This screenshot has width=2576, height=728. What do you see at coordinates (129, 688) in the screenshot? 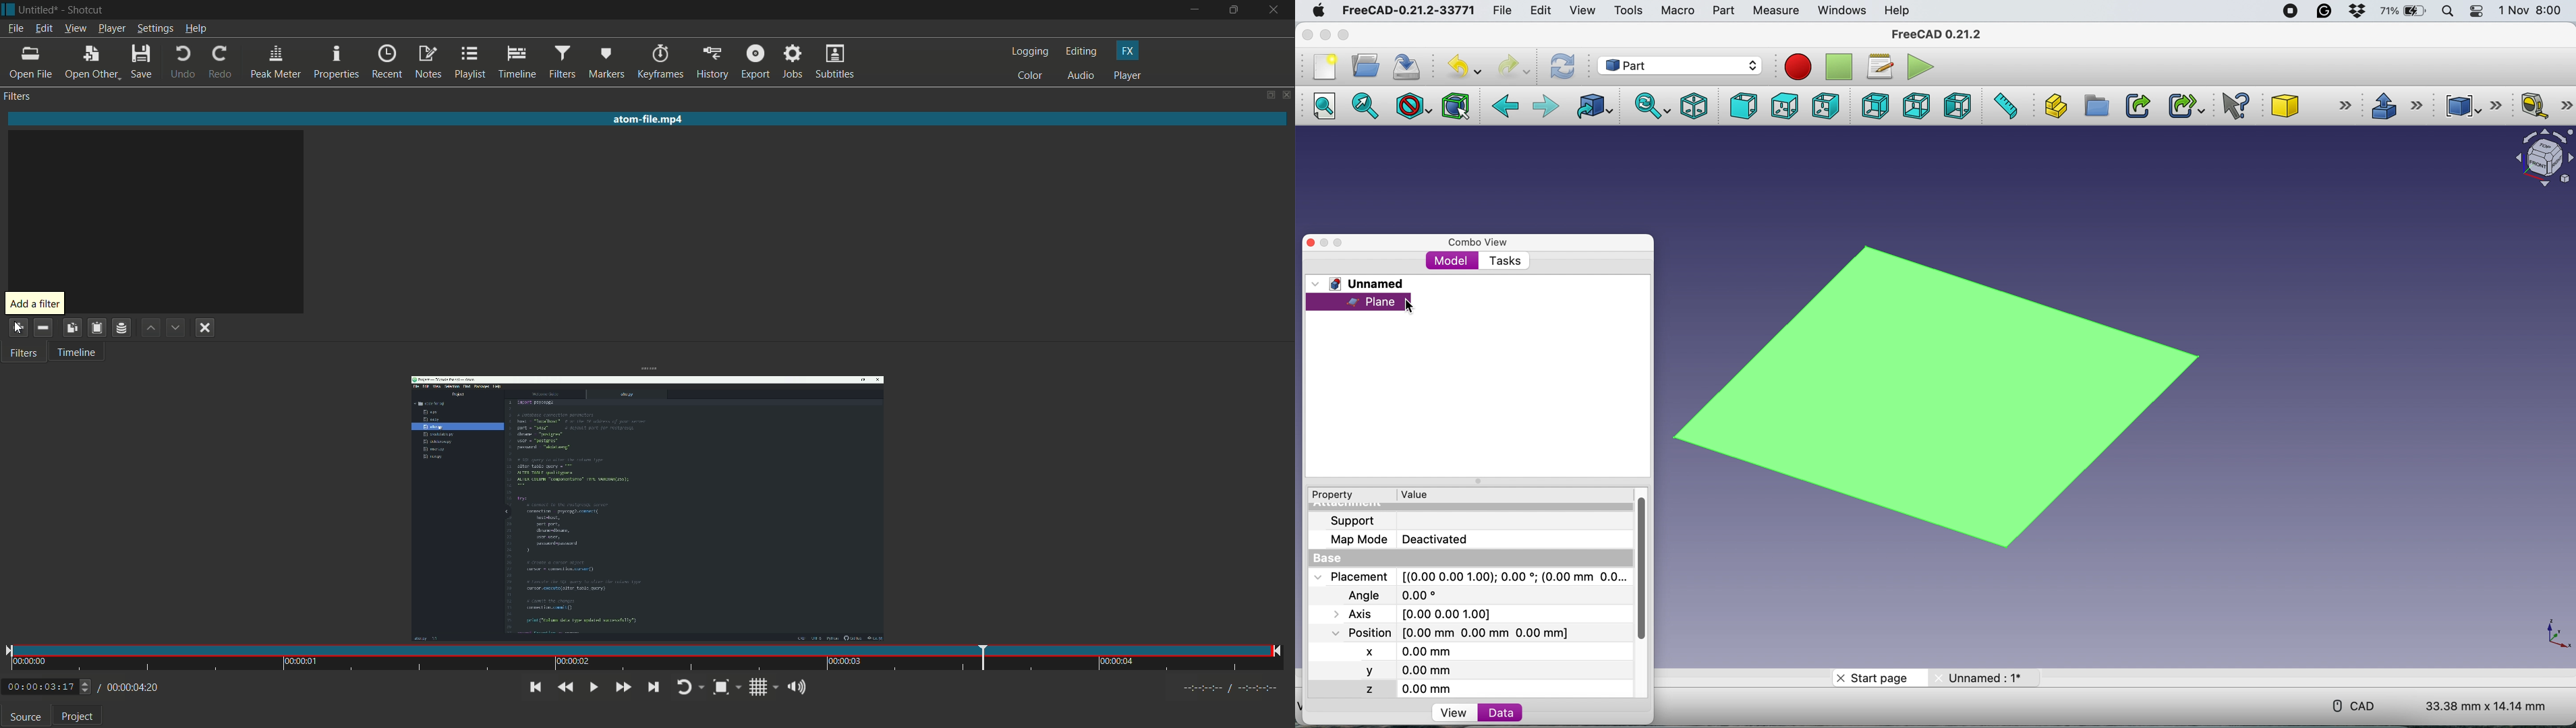
I see `00:00:04:20` at bounding box center [129, 688].